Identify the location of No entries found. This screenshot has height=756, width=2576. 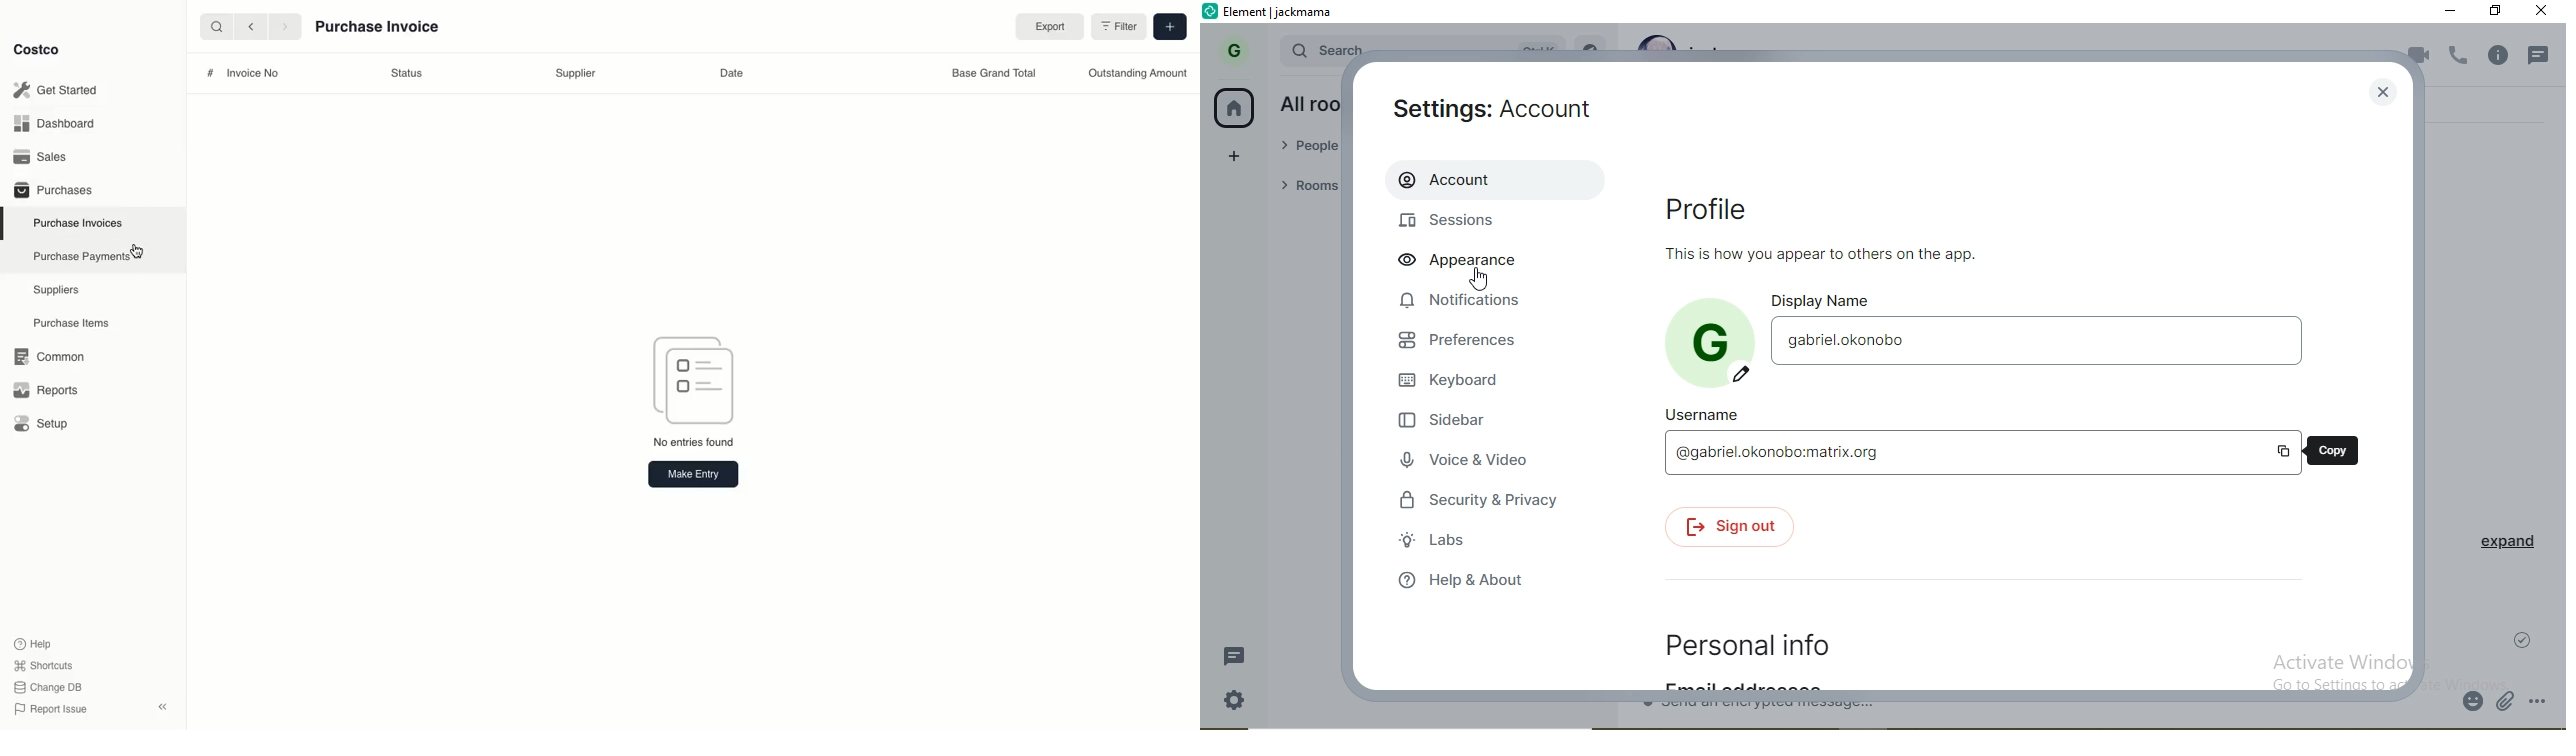
(696, 444).